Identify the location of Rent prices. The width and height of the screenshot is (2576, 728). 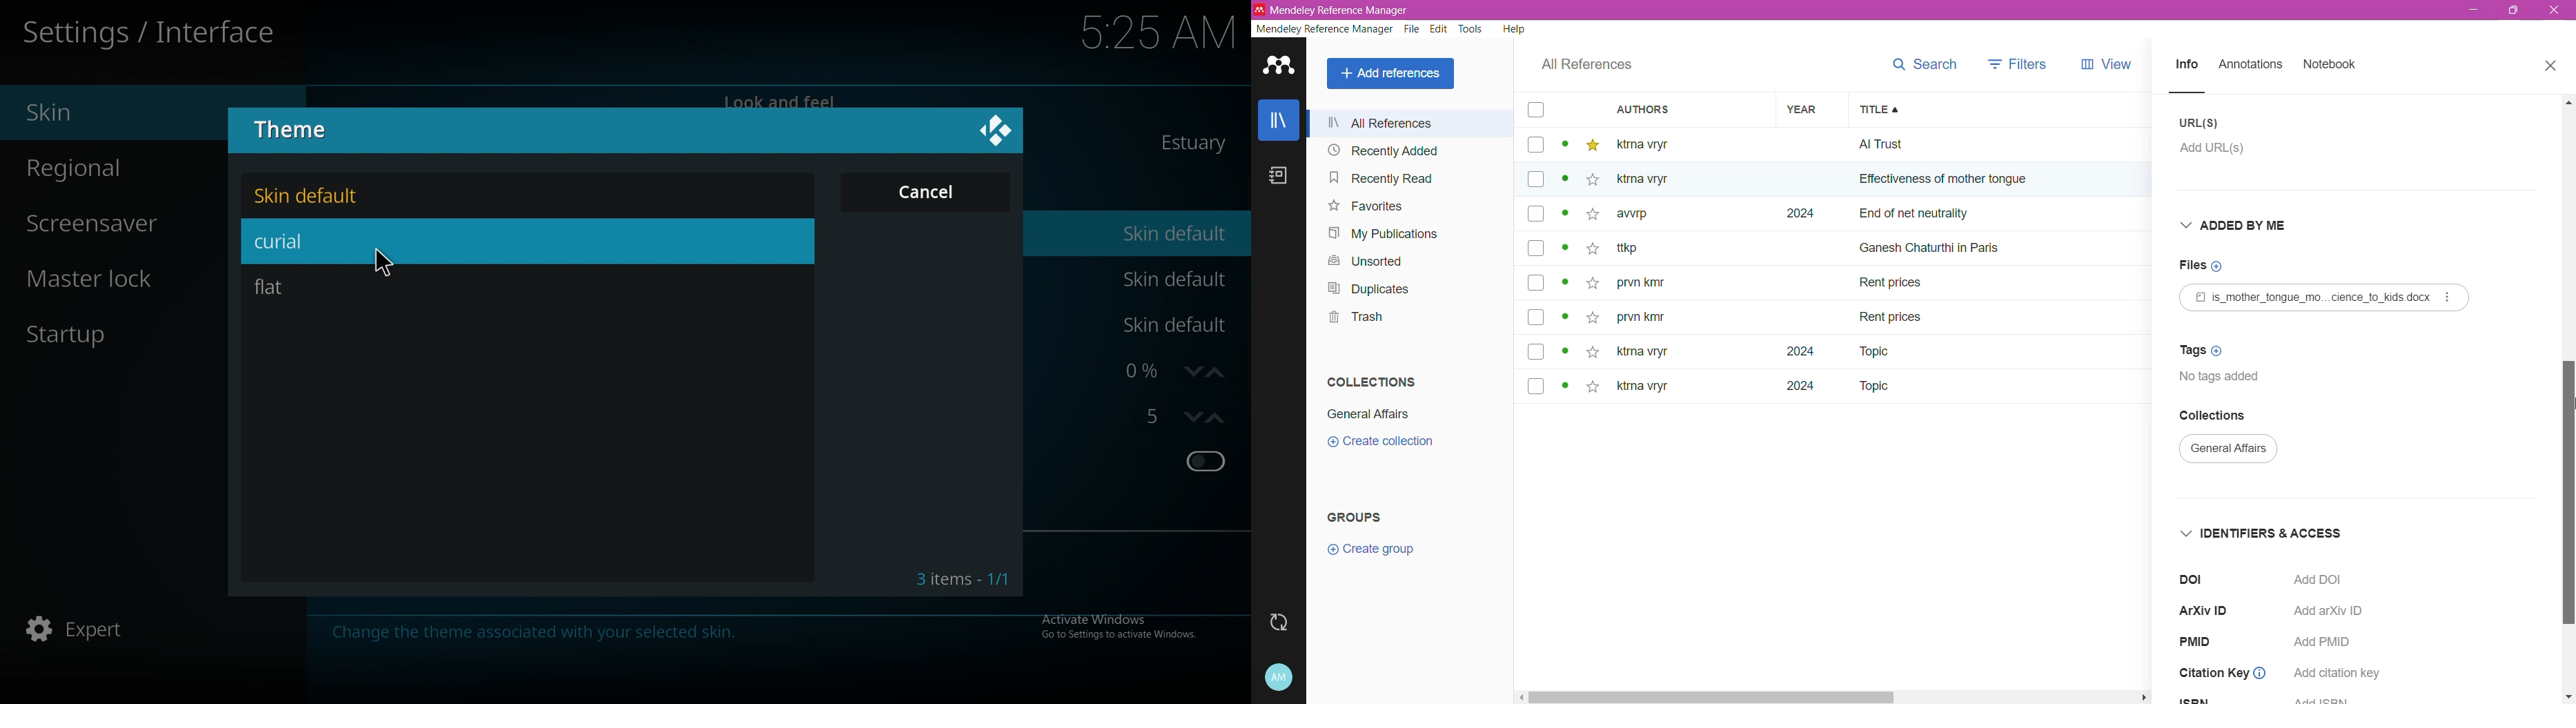
(1893, 285).